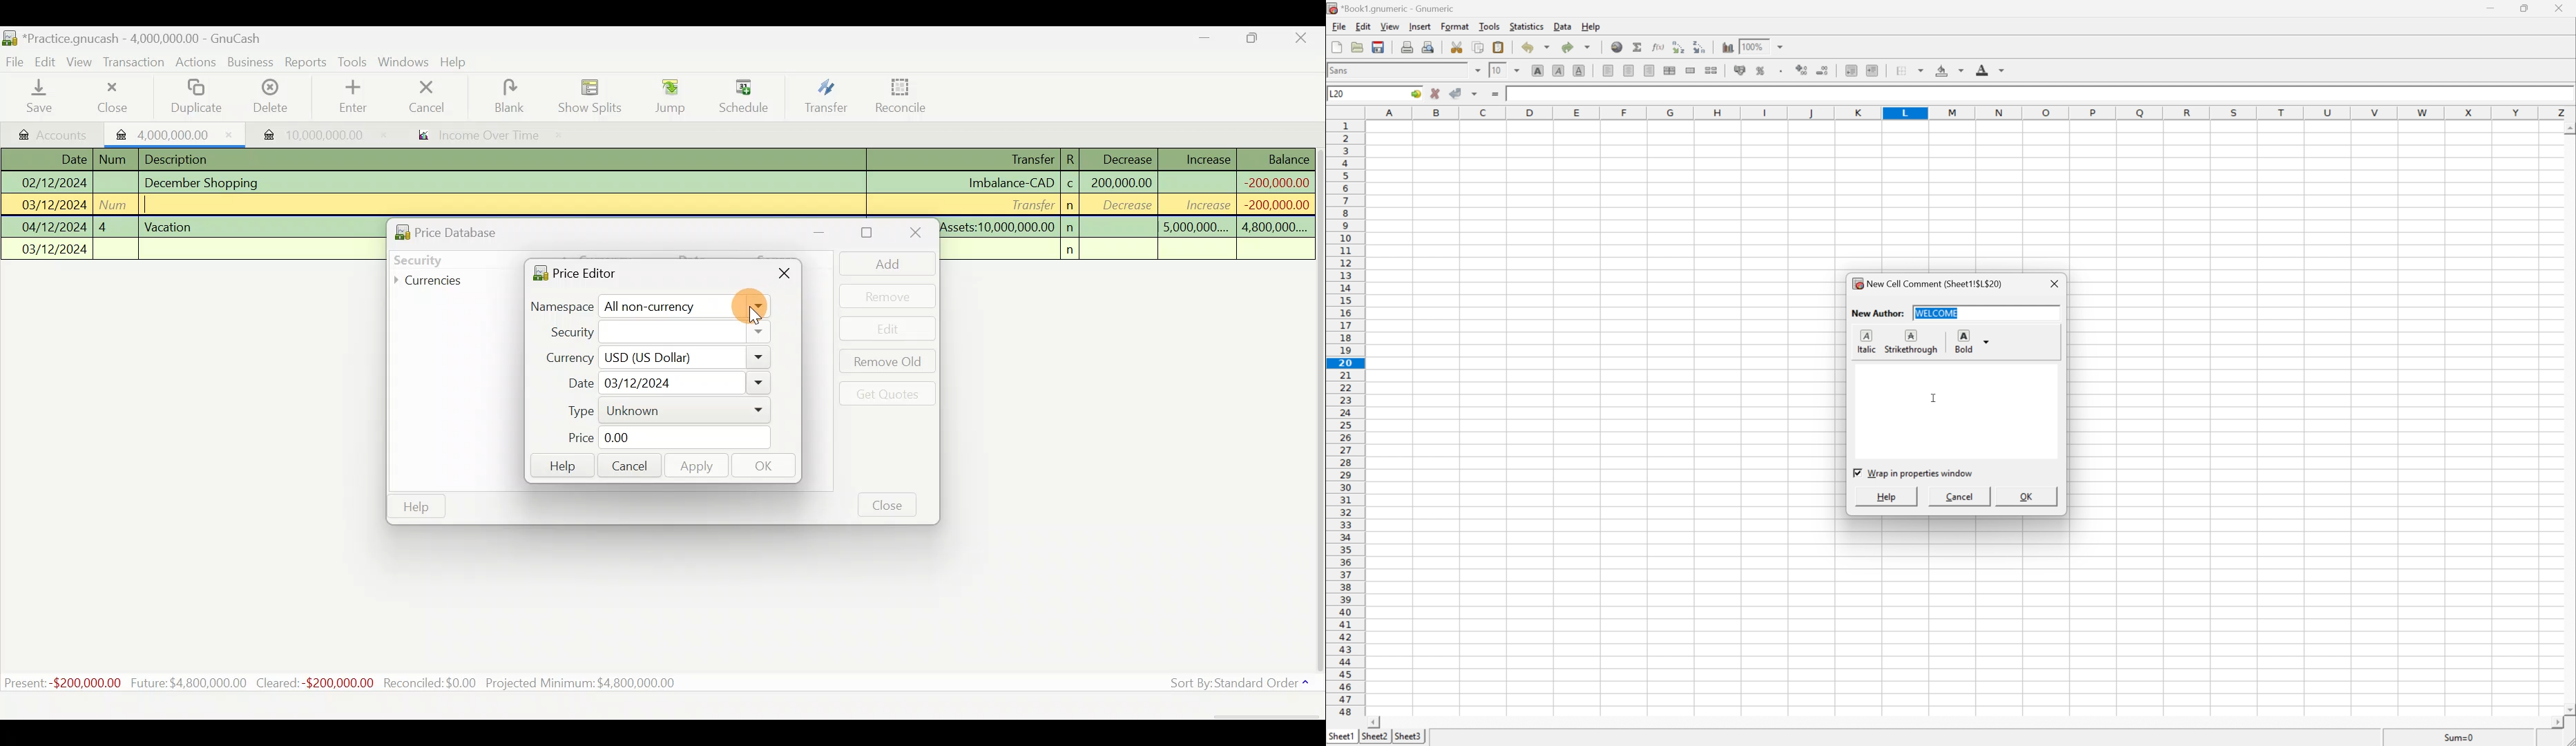 The width and height of the screenshot is (2576, 756). What do you see at coordinates (2522, 8) in the screenshot?
I see `Restore Down` at bounding box center [2522, 8].